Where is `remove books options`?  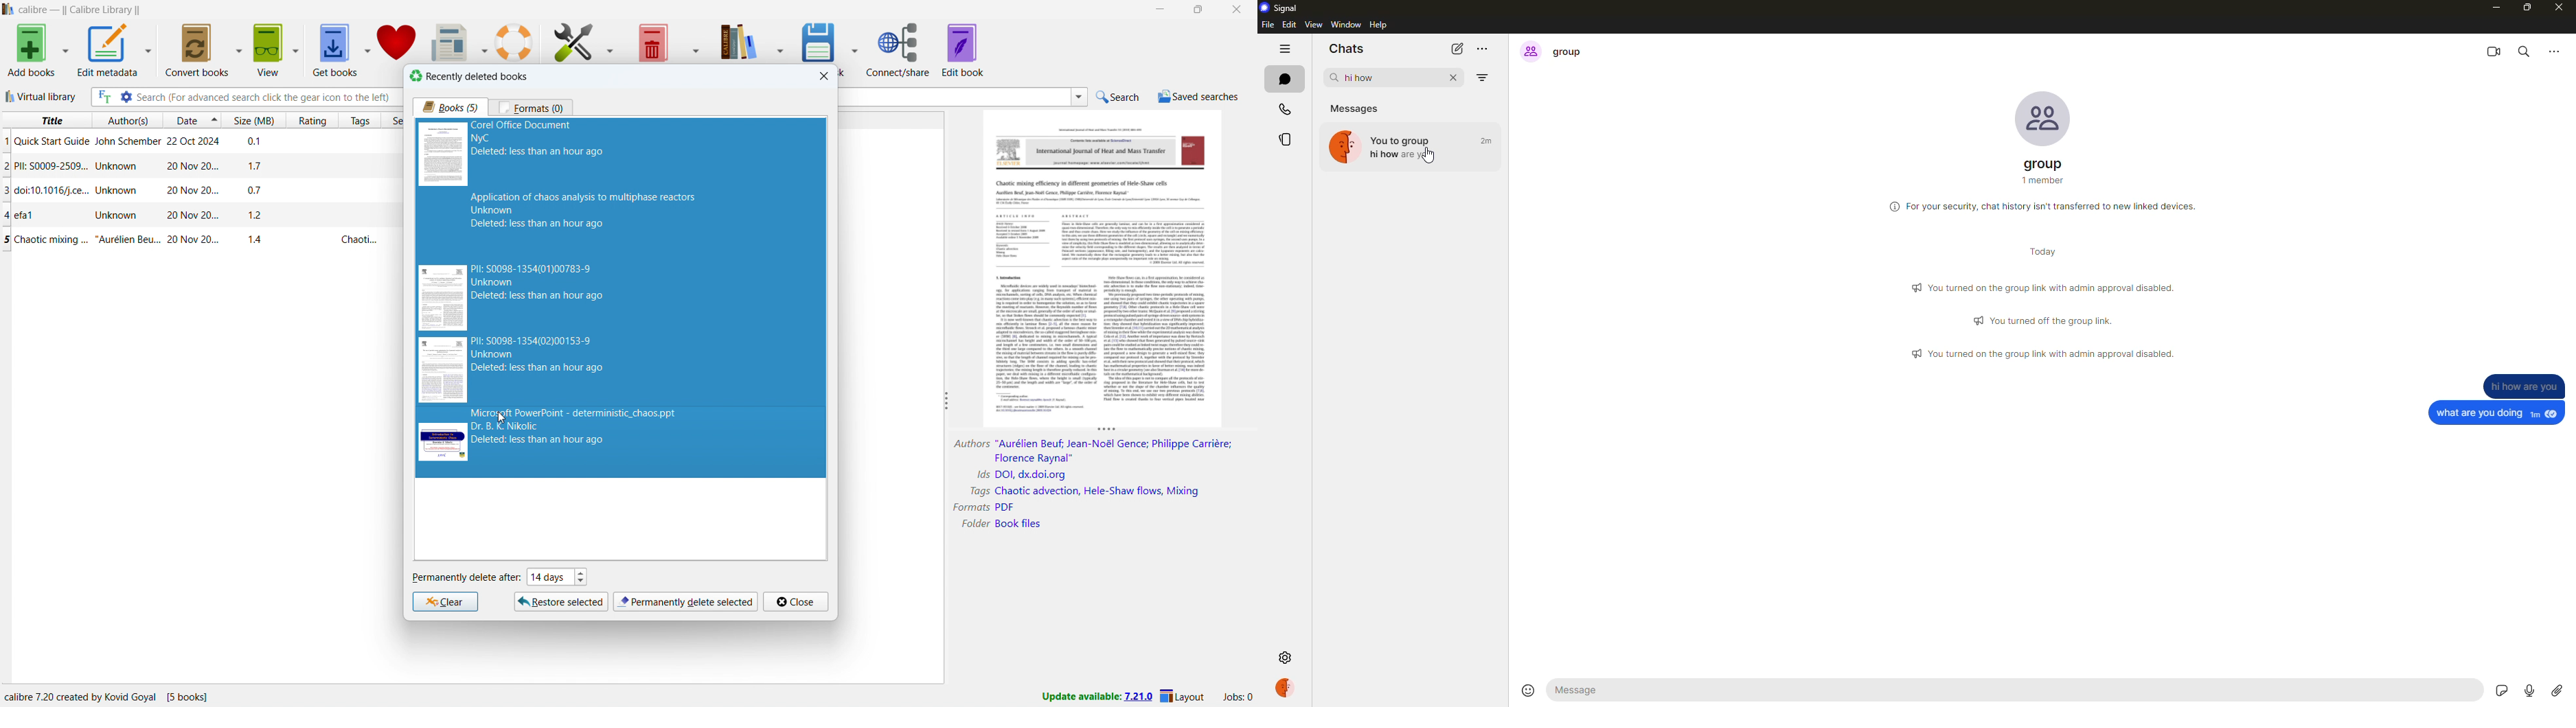
remove books options is located at coordinates (694, 39).